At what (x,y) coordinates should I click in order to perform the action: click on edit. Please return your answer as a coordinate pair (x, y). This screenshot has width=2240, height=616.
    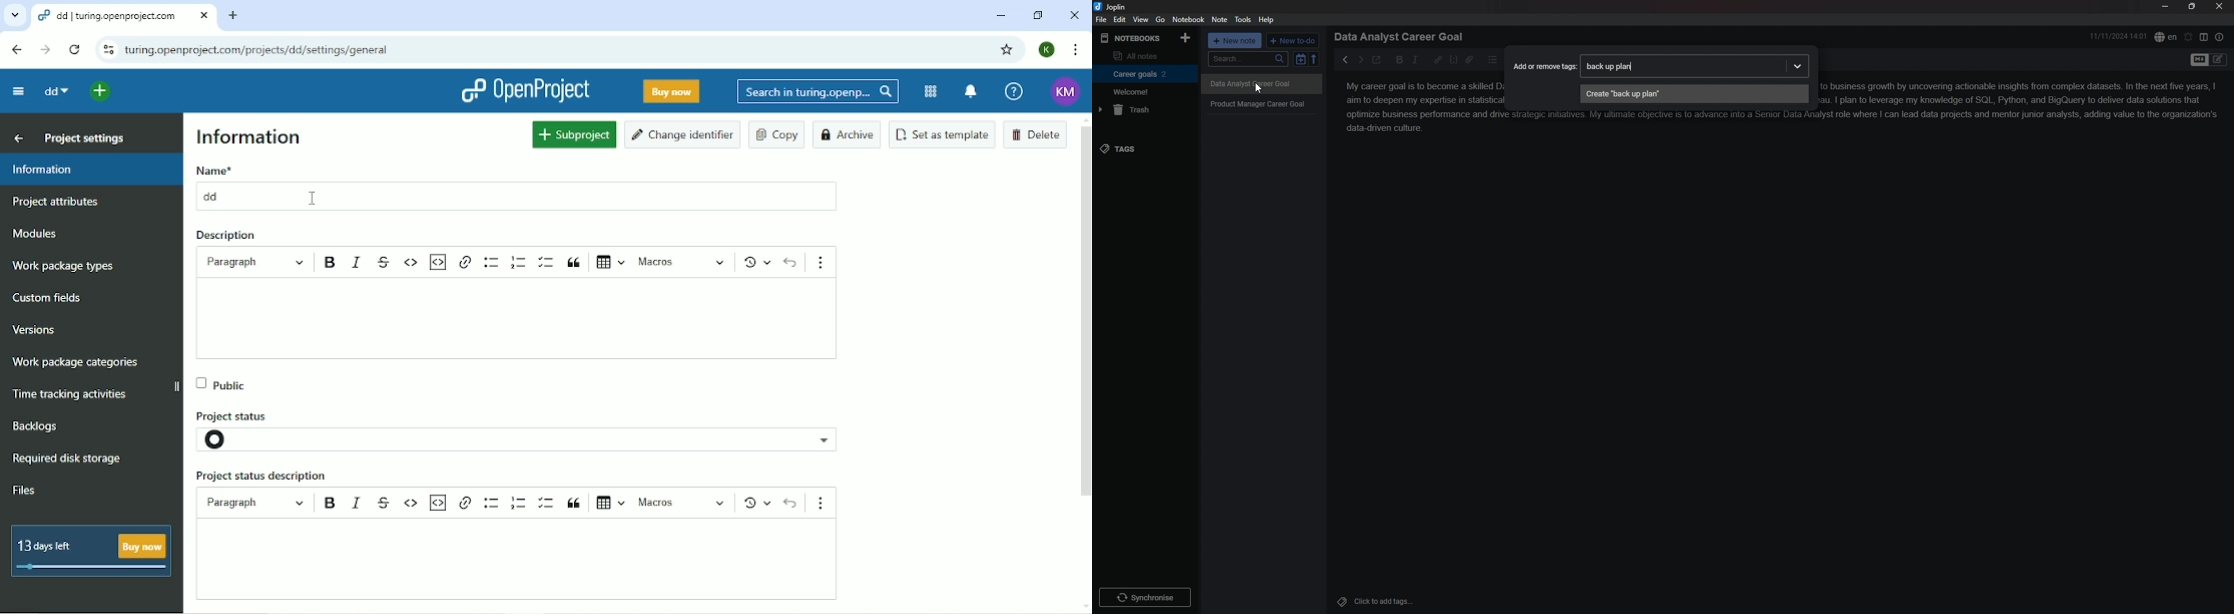
    Looking at the image, I should click on (1121, 19).